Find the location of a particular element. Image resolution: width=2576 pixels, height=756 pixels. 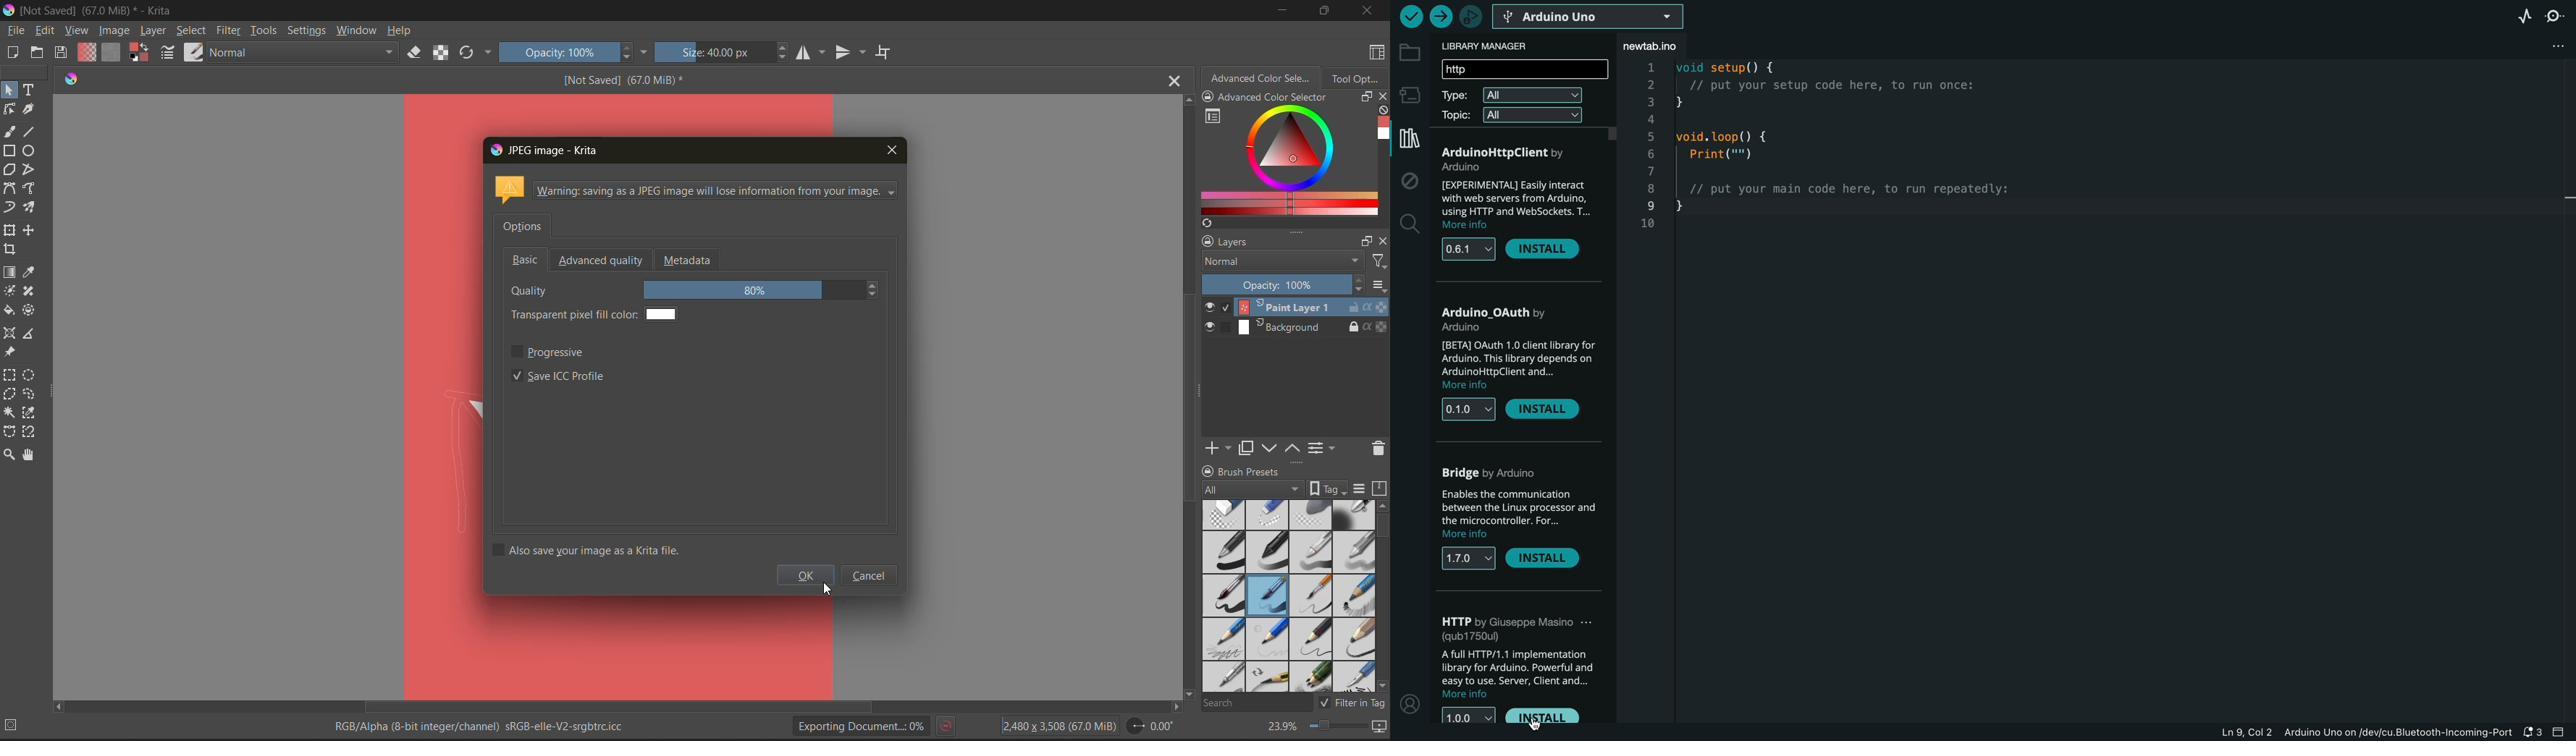

quality is located at coordinates (692, 289).